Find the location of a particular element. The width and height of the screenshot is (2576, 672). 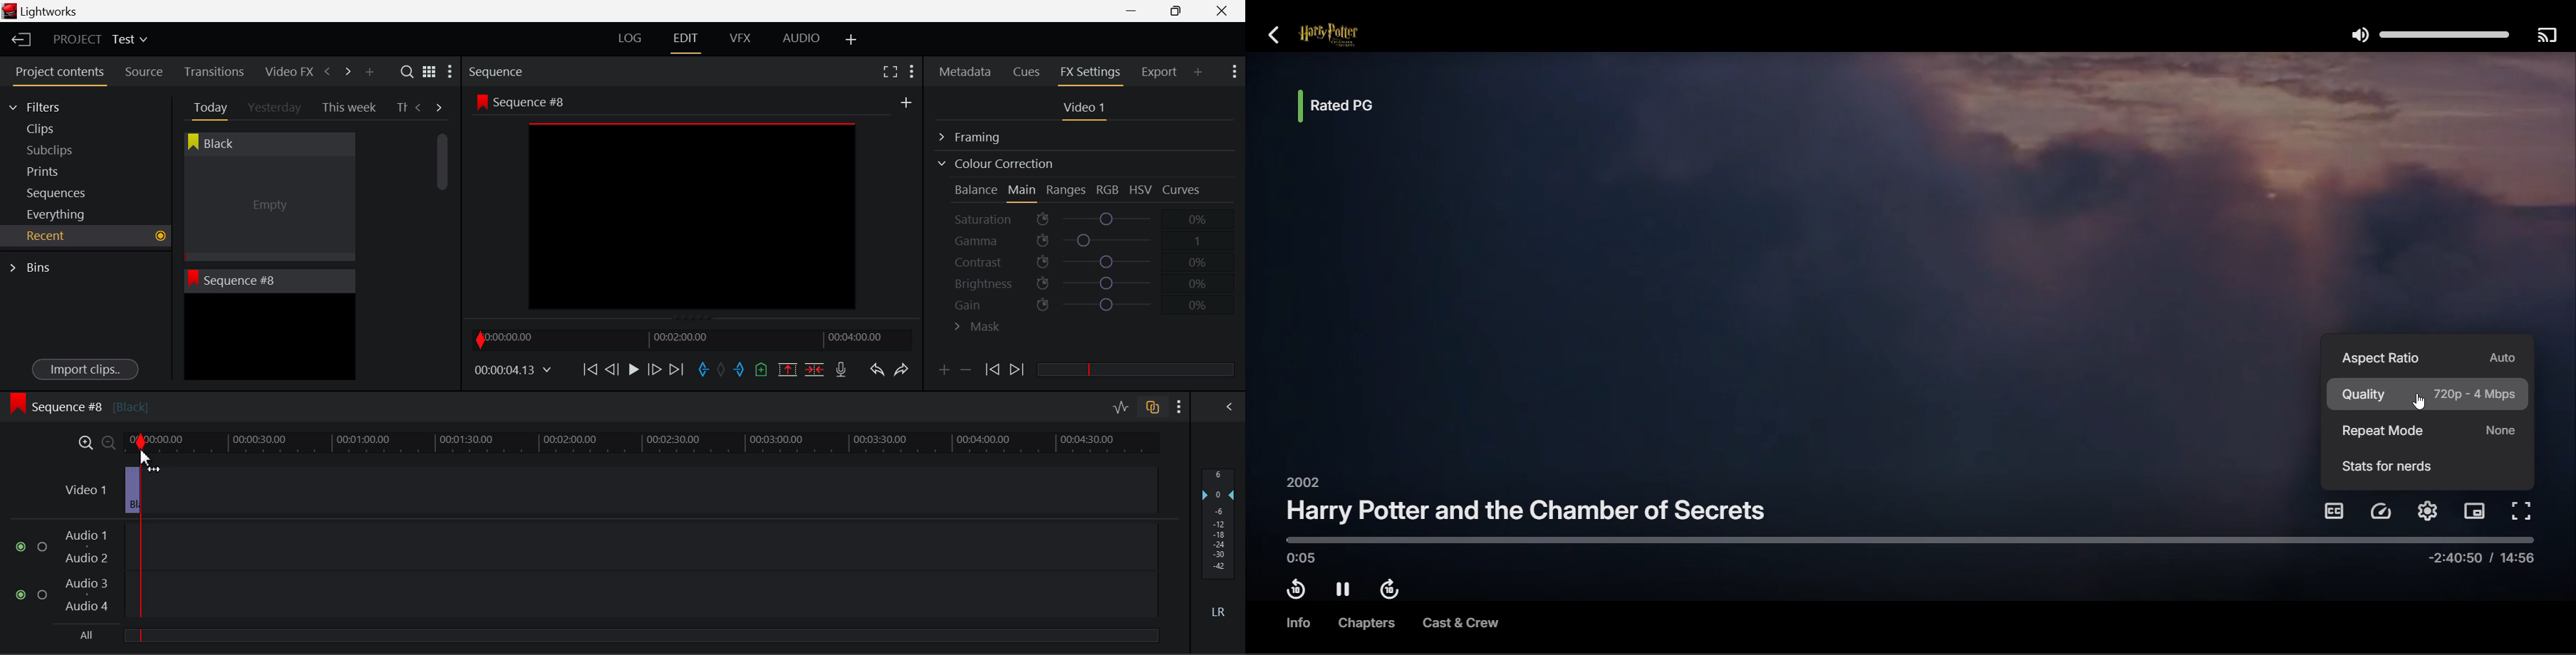

Filters is located at coordinates (47, 105).